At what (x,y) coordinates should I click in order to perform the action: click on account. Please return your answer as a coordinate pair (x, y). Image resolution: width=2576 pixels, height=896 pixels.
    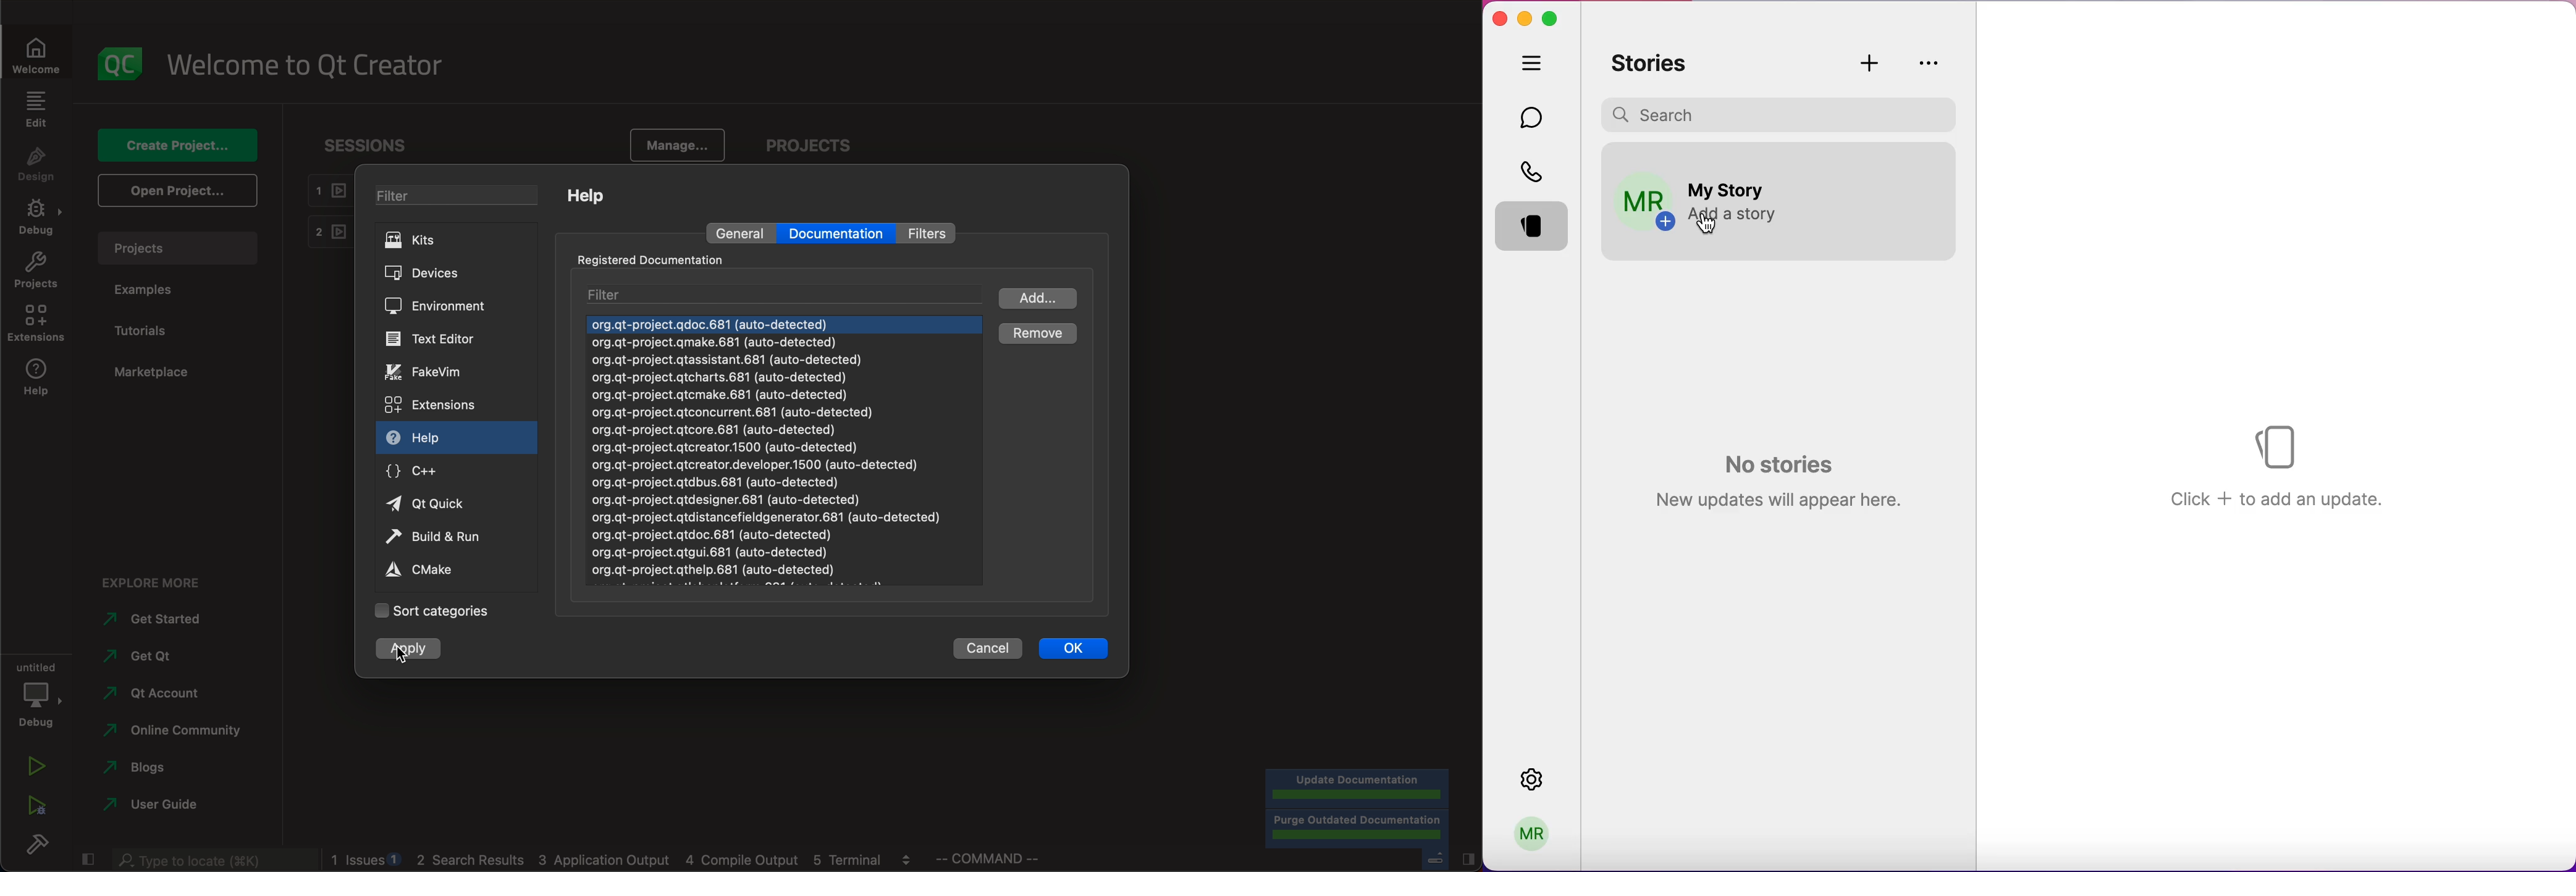
    Looking at the image, I should click on (156, 695).